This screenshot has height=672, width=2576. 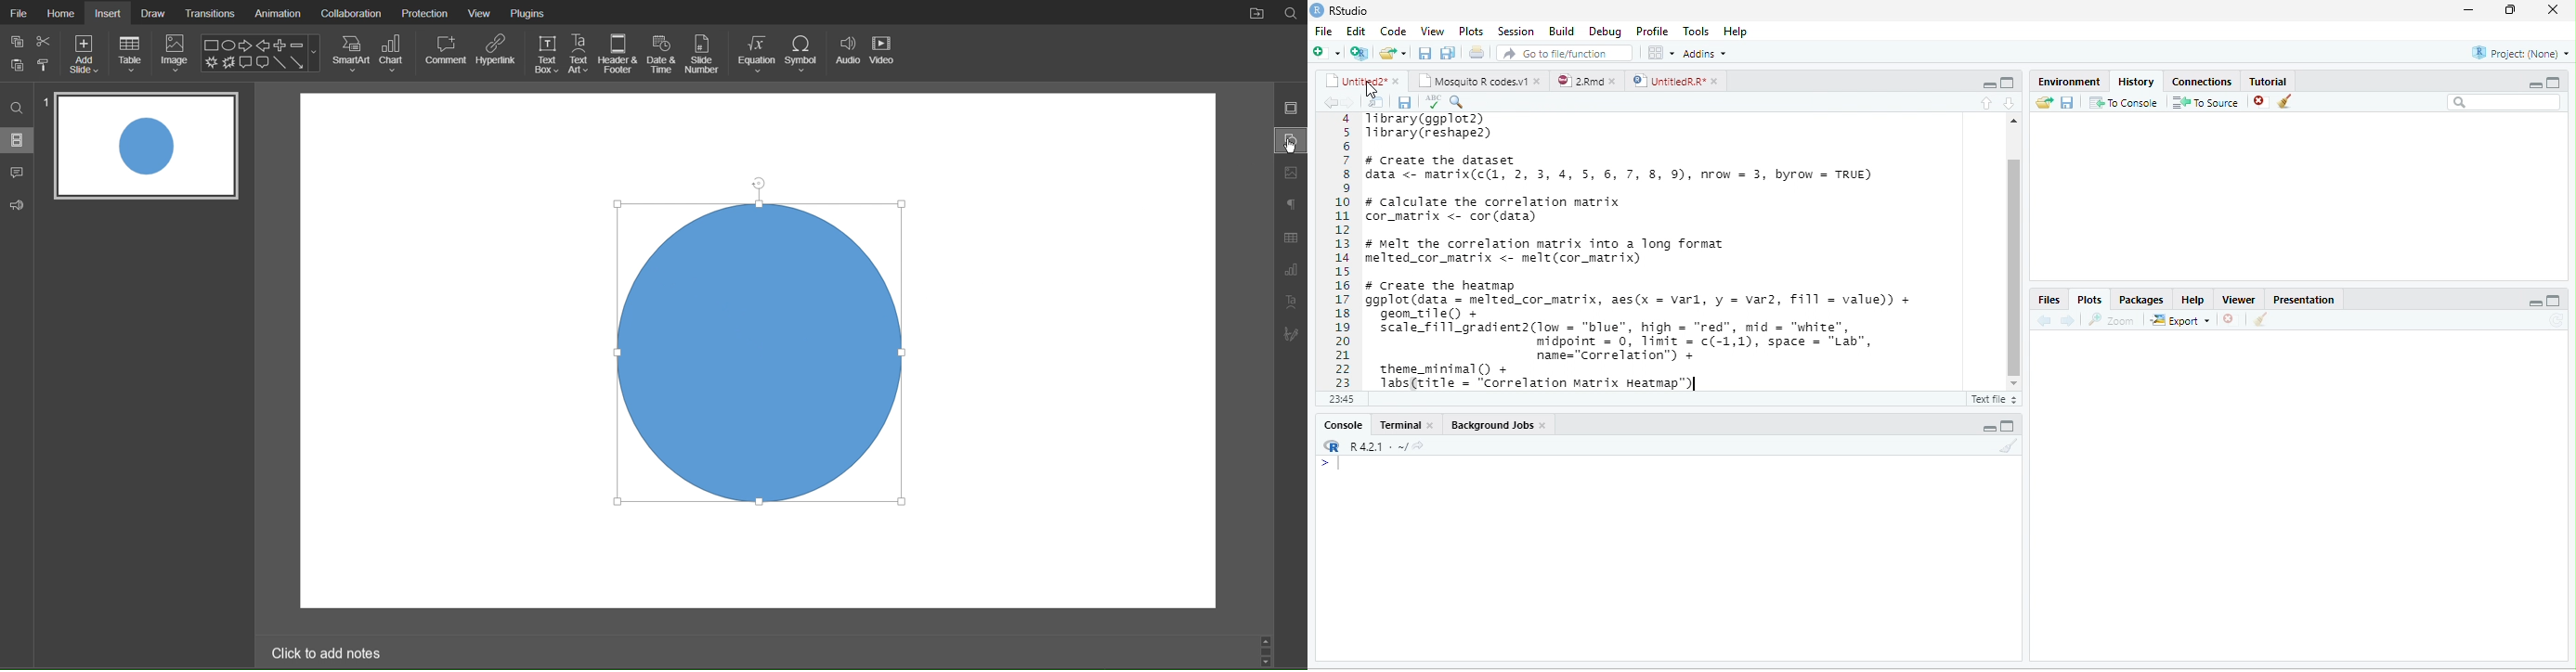 I want to click on file, so click(x=1323, y=31).